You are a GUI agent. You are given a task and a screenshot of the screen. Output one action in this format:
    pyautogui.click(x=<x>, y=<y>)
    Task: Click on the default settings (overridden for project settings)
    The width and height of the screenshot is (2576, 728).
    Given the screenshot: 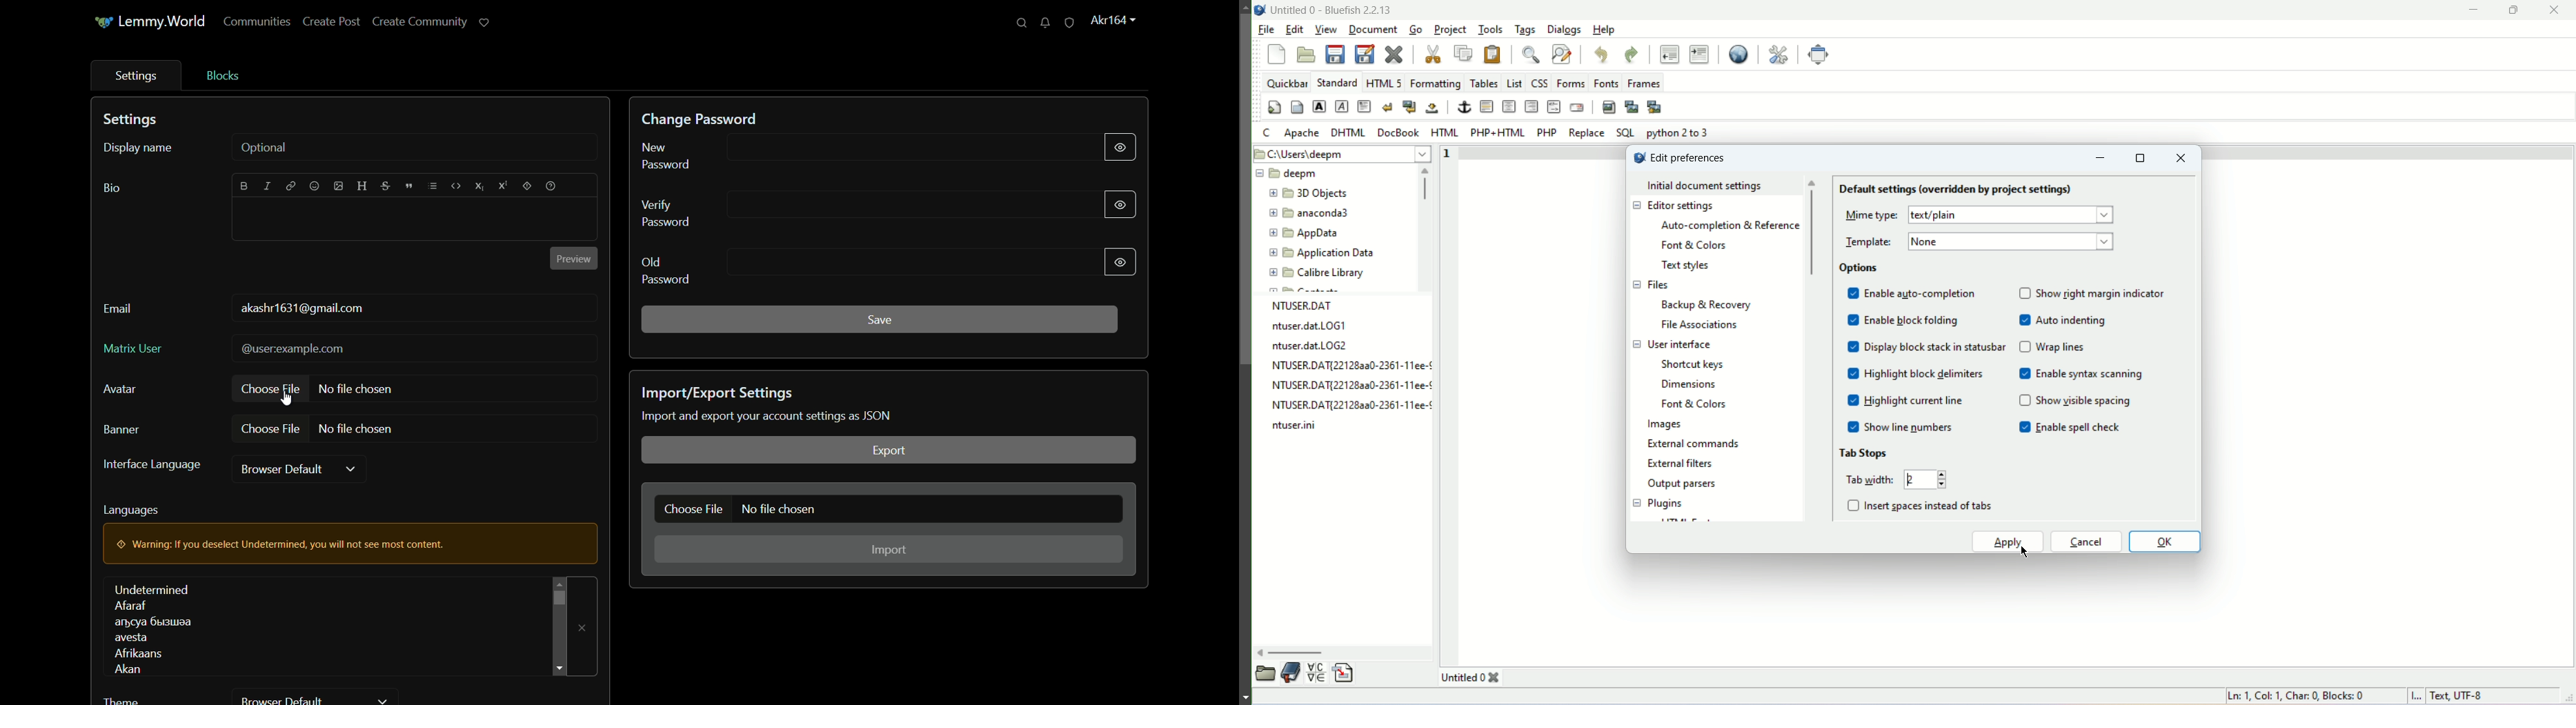 What is the action you would take?
    pyautogui.click(x=1959, y=188)
    